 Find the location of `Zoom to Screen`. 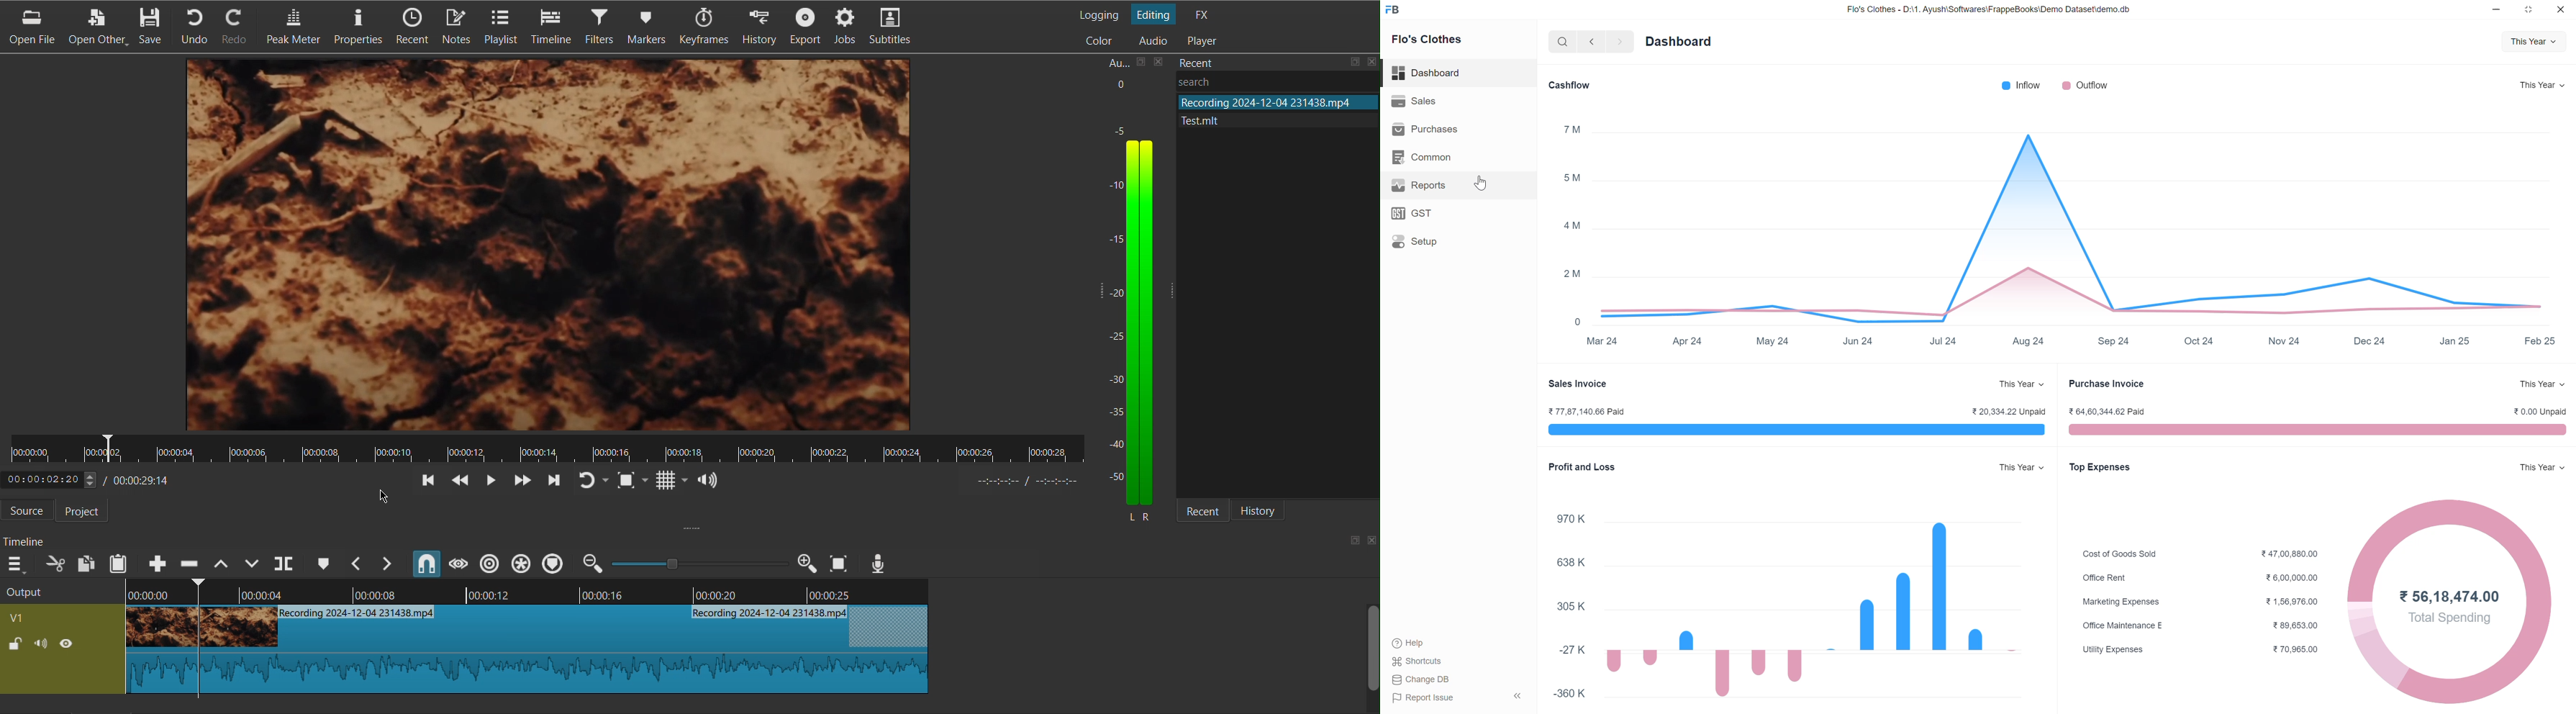

Zoom to Screen is located at coordinates (838, 563).